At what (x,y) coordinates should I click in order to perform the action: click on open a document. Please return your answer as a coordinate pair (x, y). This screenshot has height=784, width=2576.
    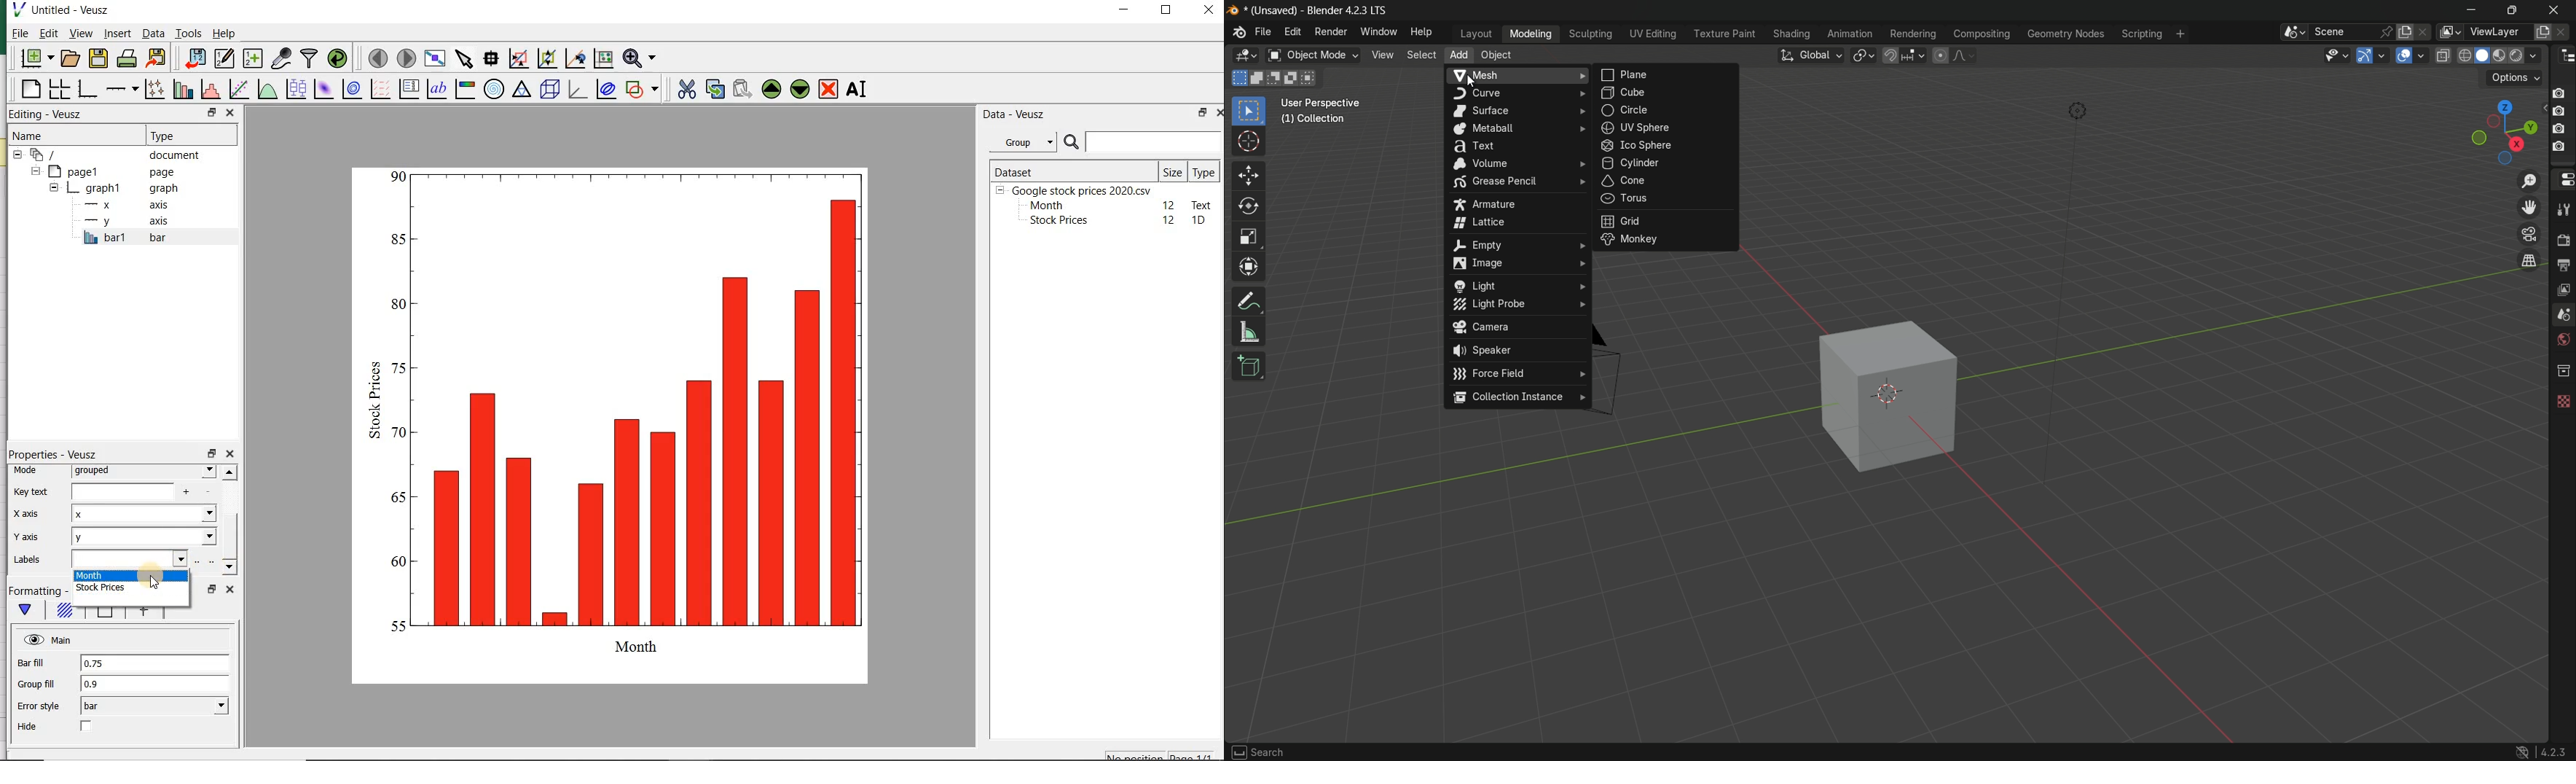
    Looking at the image, I should click on (71, 58).